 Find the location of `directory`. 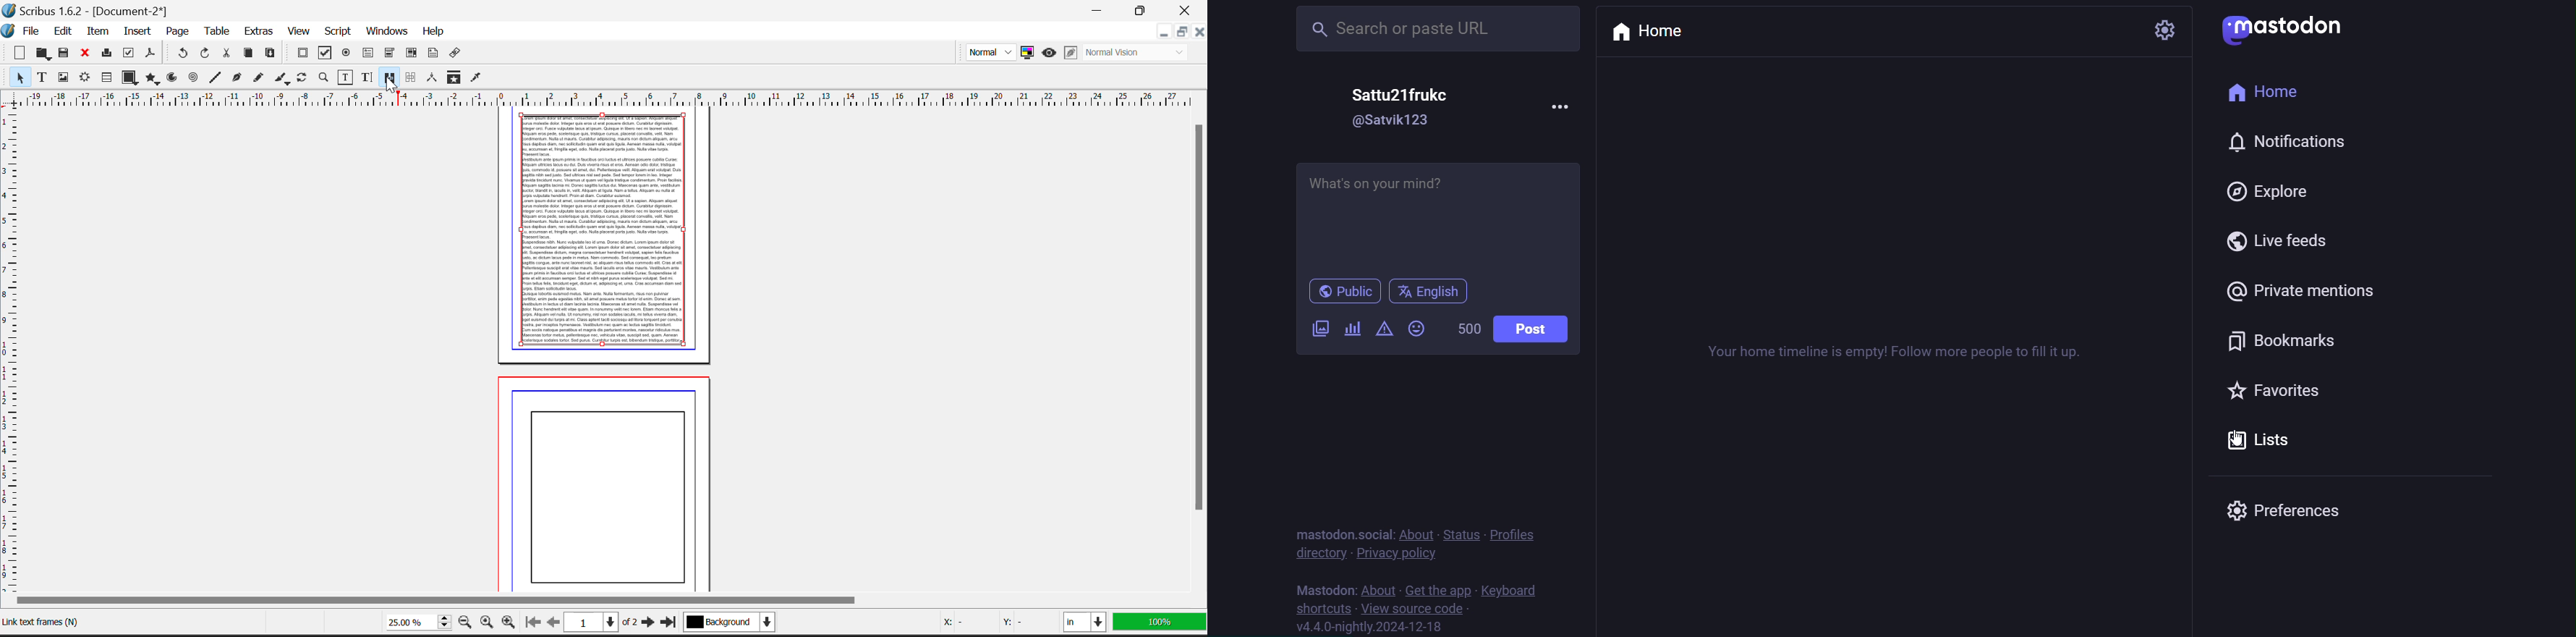

directory is located at coordinates (1320, 553).